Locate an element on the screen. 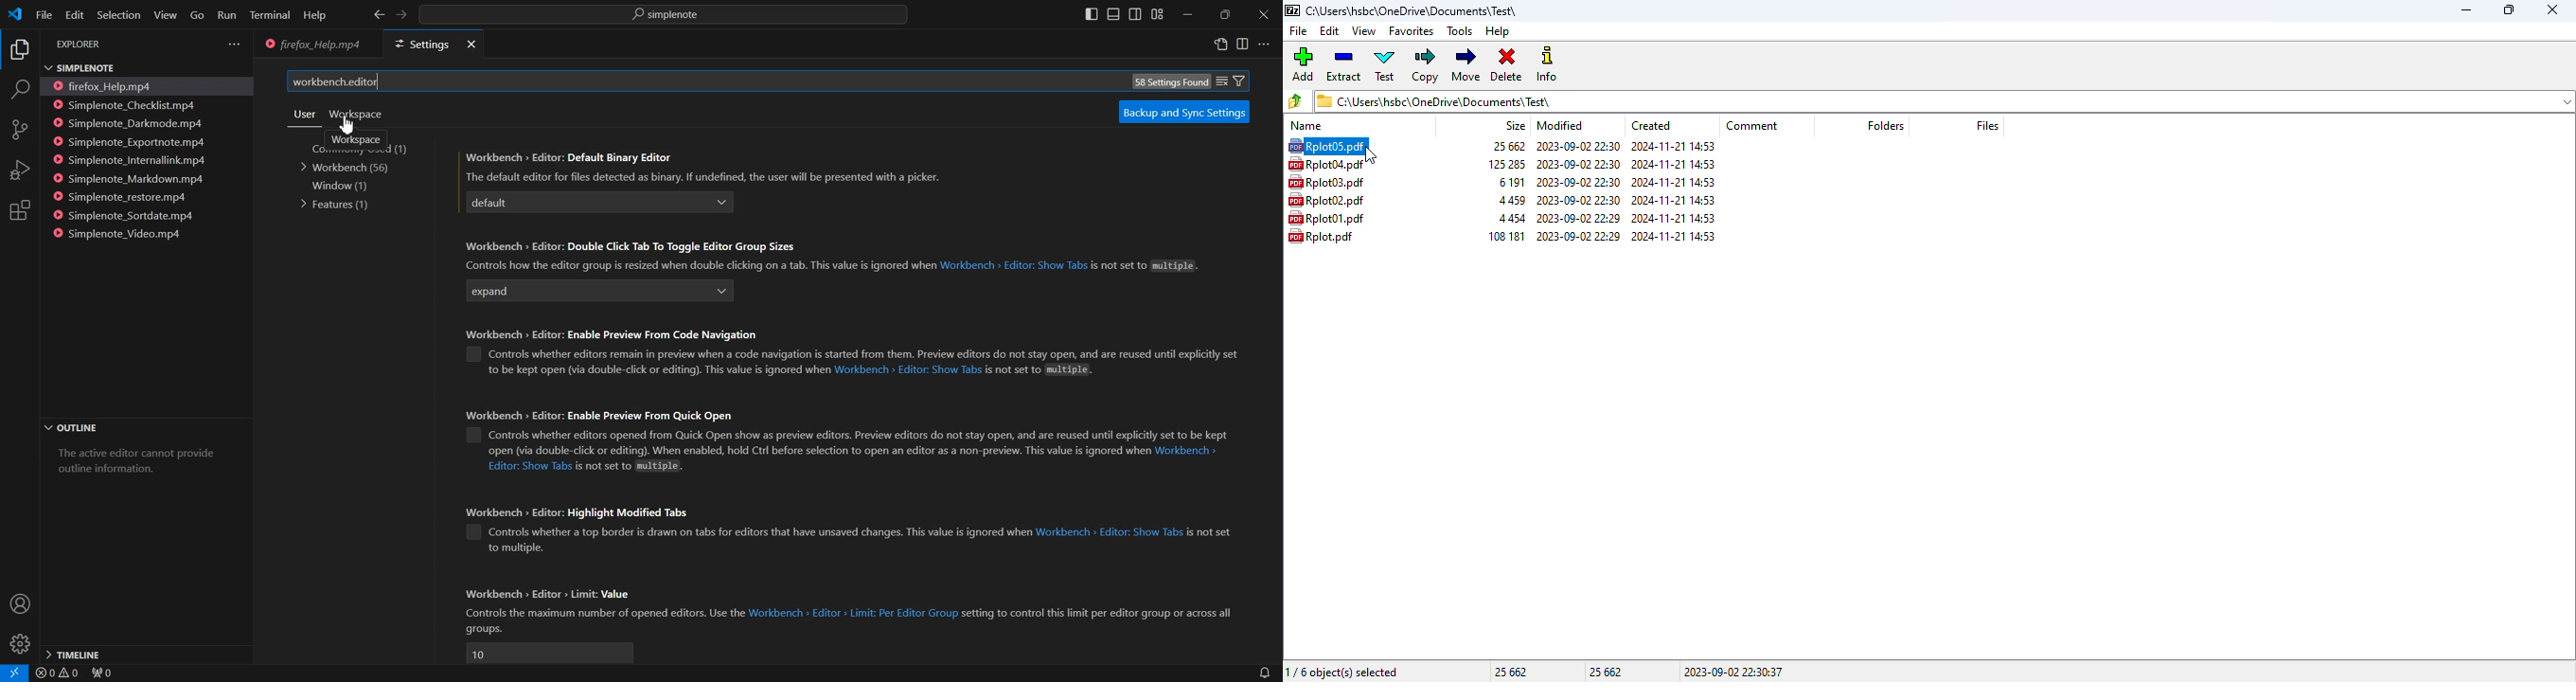 This screenshot has width=2576, height=700. minimize is located at coordinates (2465, 10).